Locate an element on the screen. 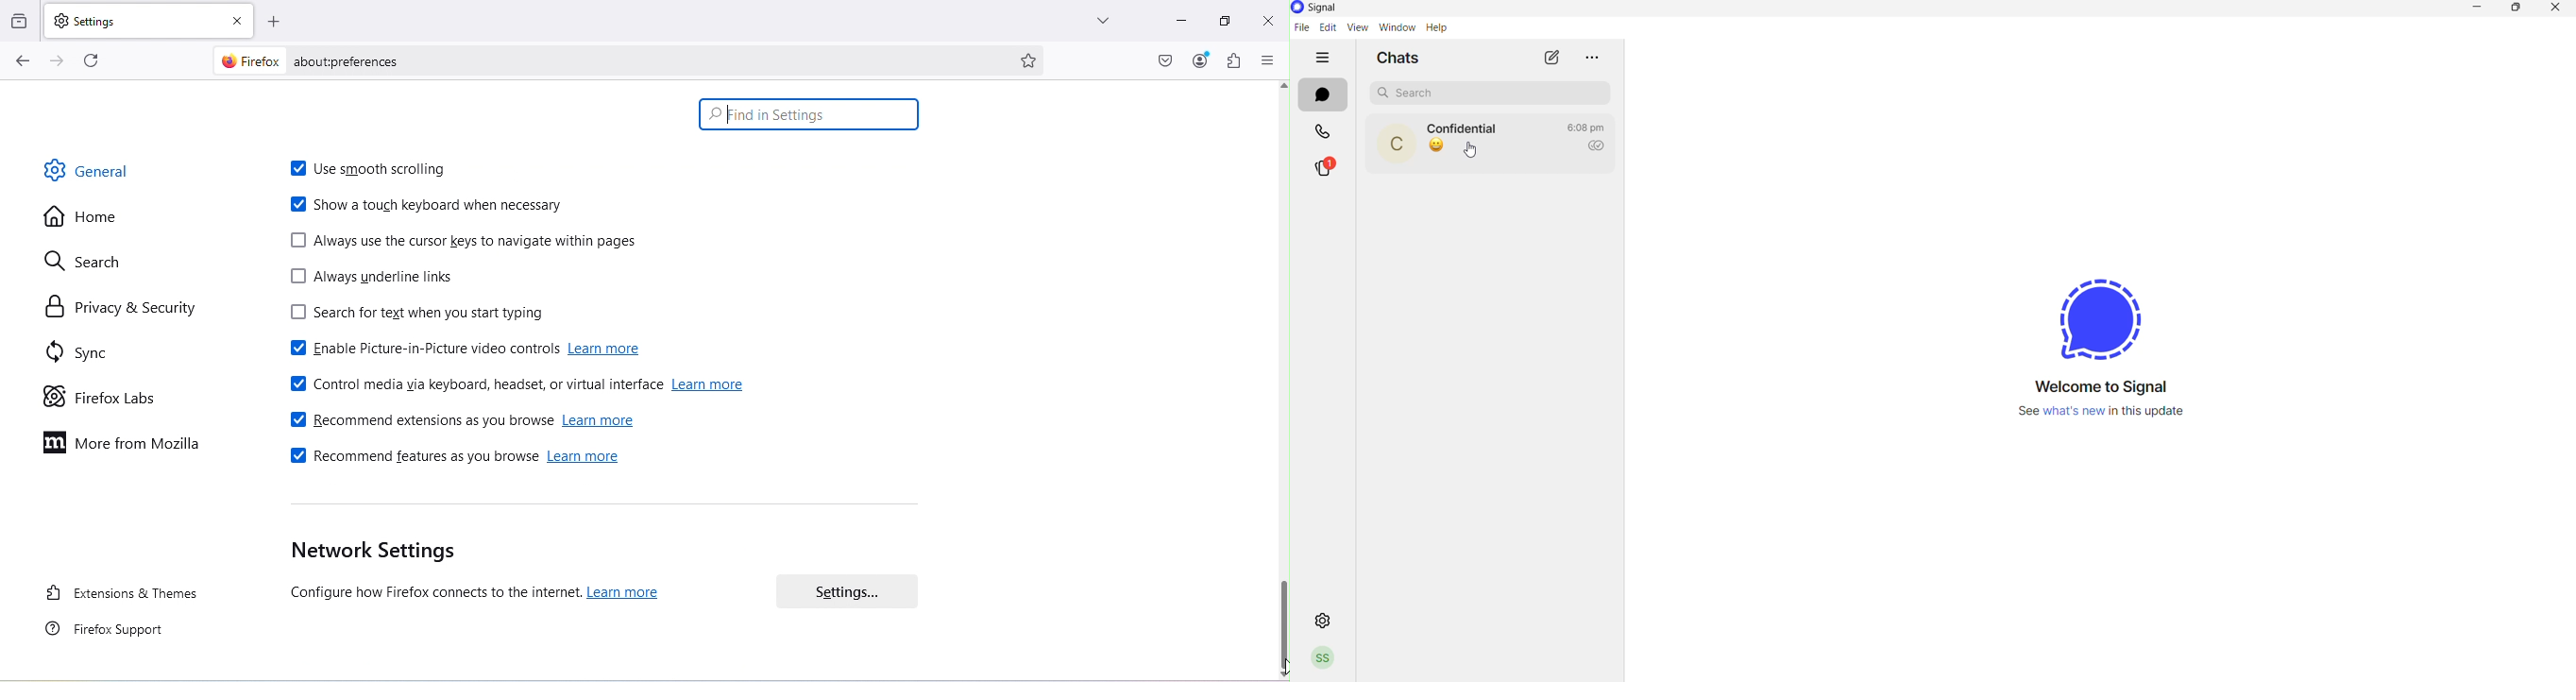 Image resolution: width=2576 pixels, height=700 pixels. Maximize is located at coordinates (1223, 23).